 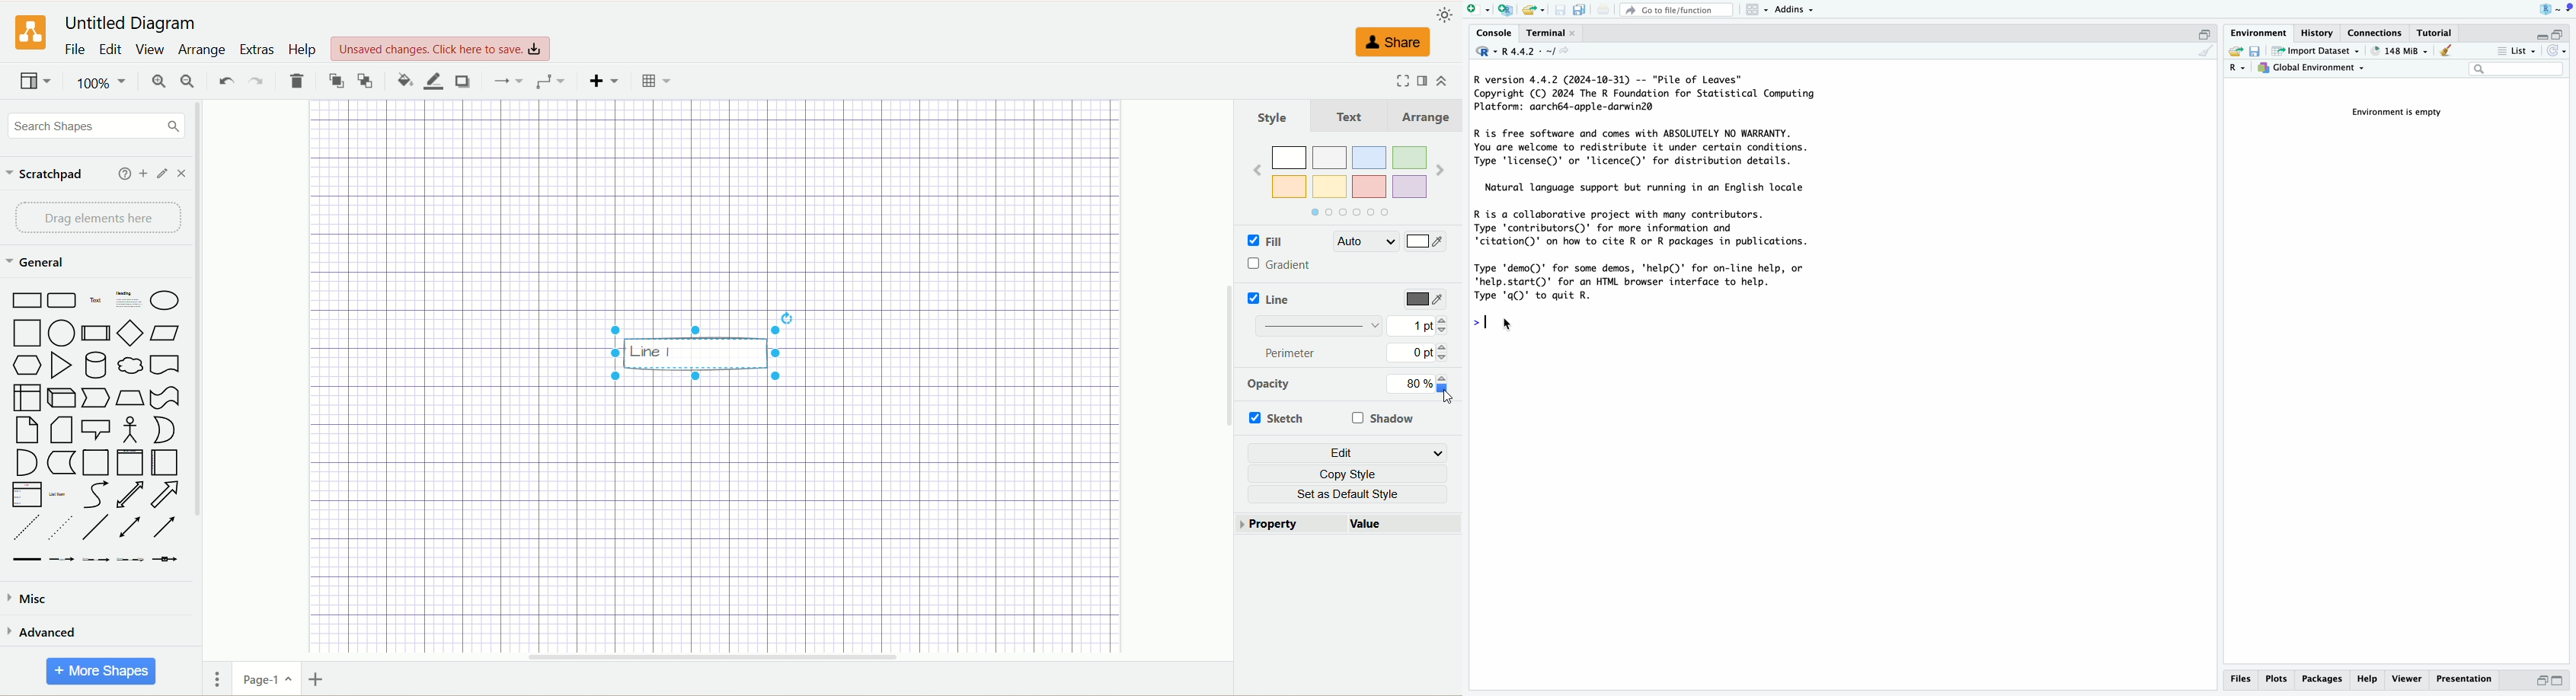 What do you see at coordinates (223, 81) in the screenshot?
I see `undo` at bounding box center [223, 81].